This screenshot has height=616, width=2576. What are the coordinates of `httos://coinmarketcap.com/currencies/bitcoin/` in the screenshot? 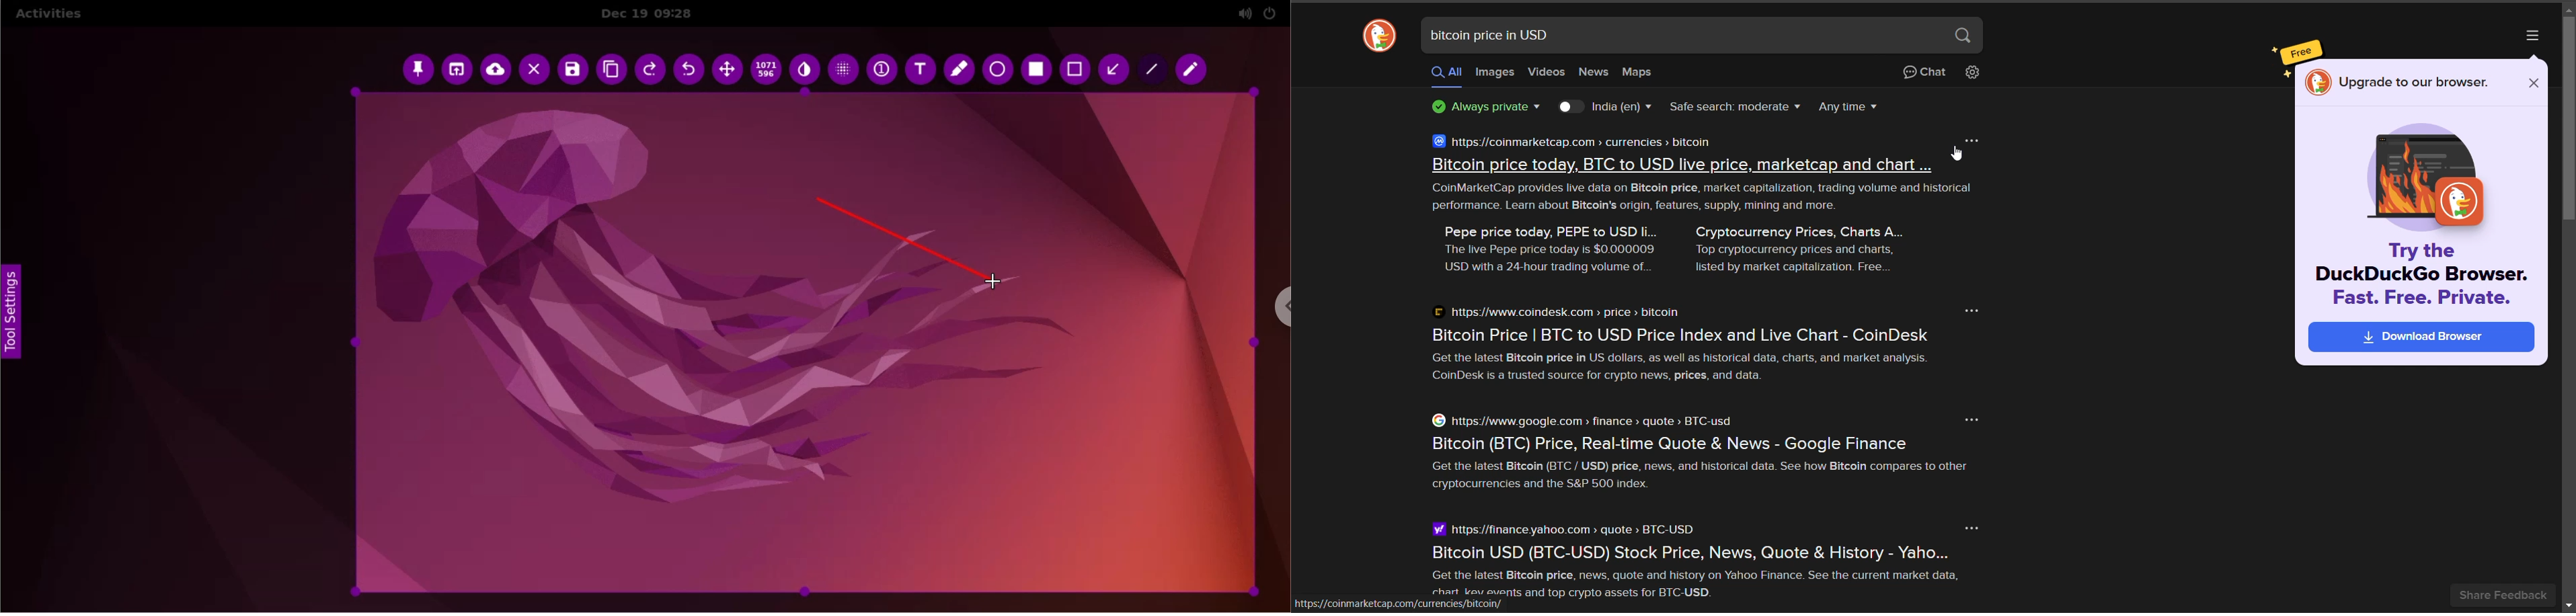 It's located at (1409, 603).